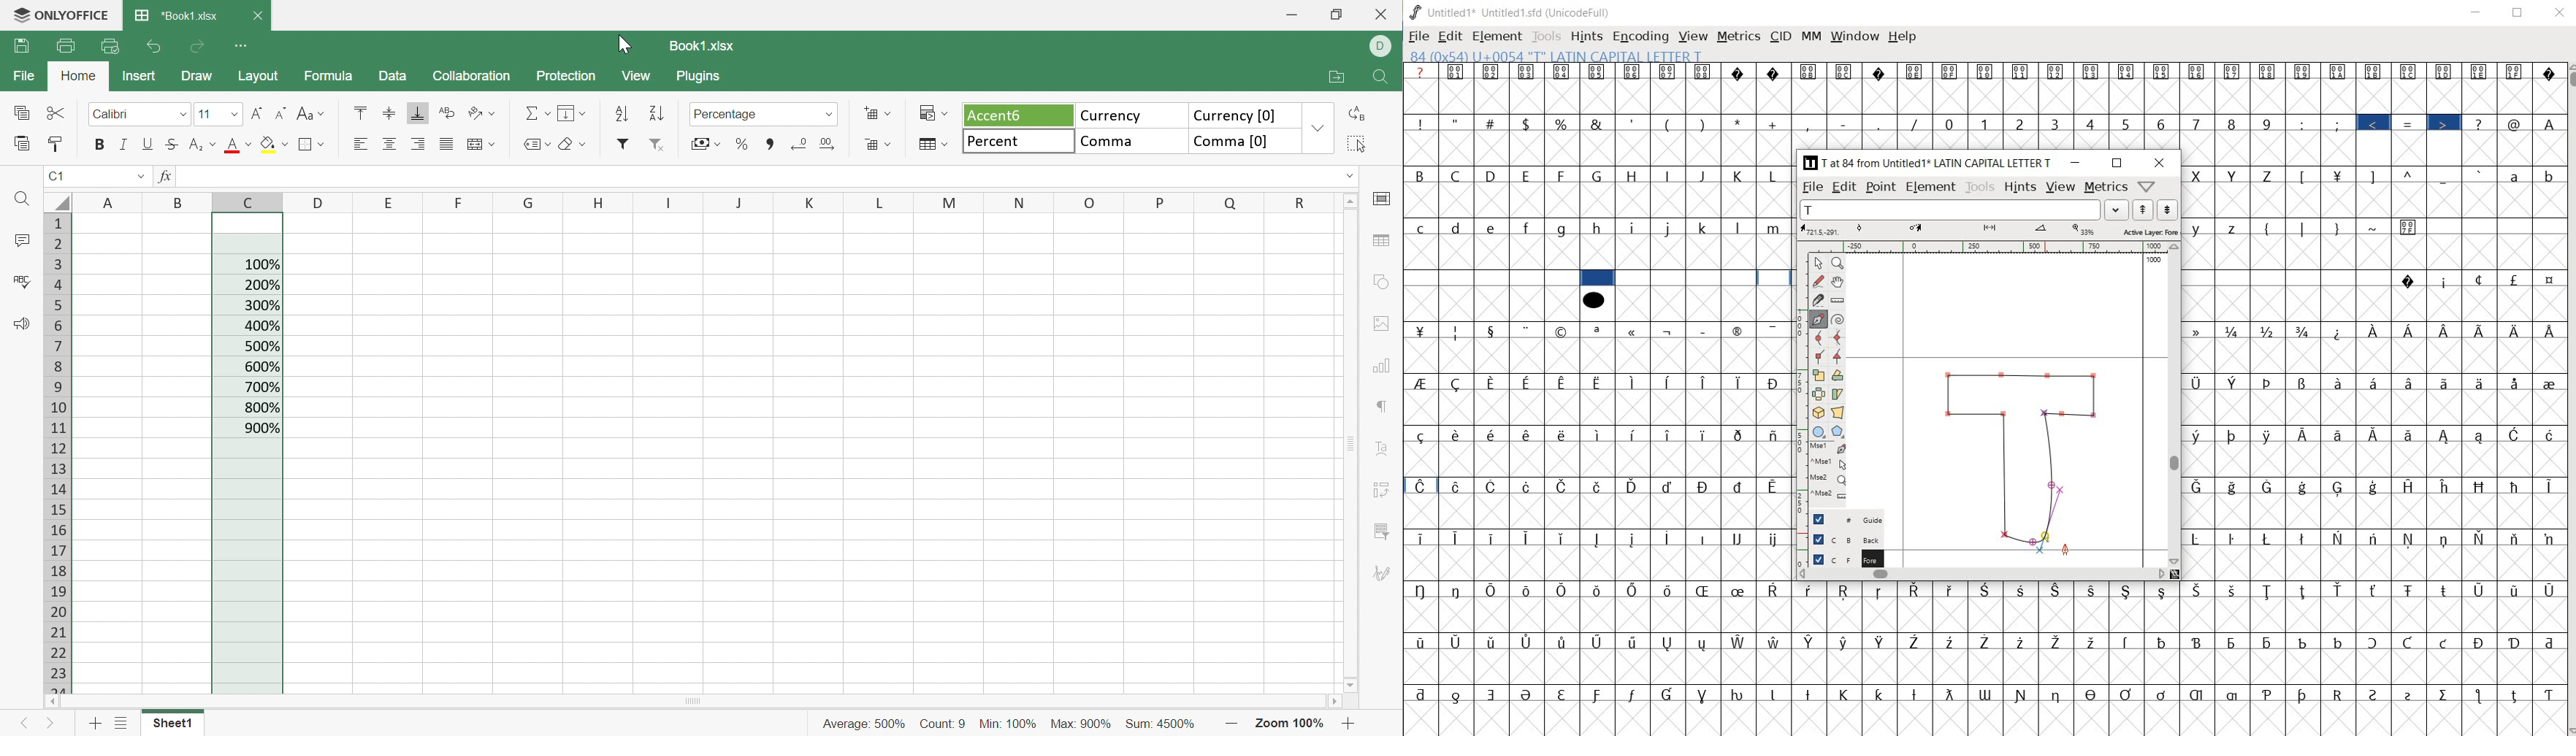  Describe the element at coordinates (1635, 228) in the screenshot. I see `i` at that location.